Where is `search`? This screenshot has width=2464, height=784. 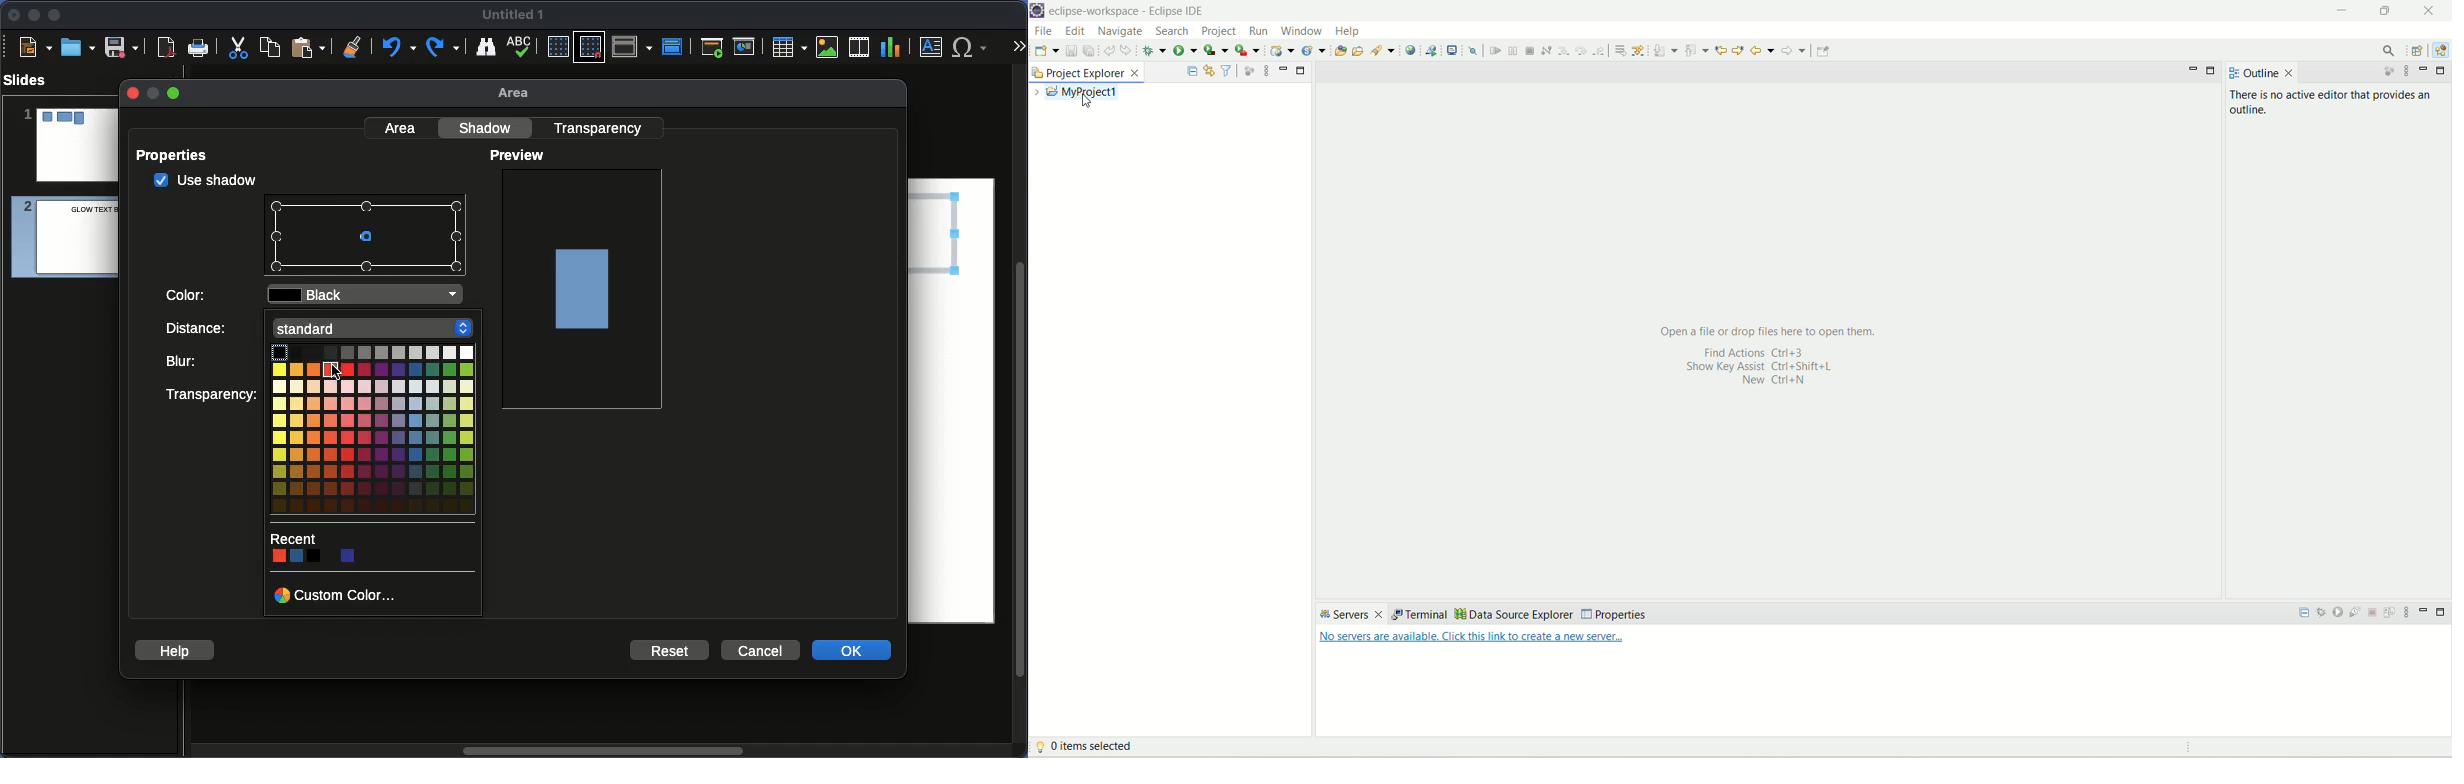
search is located at coordinates (1172, 31).